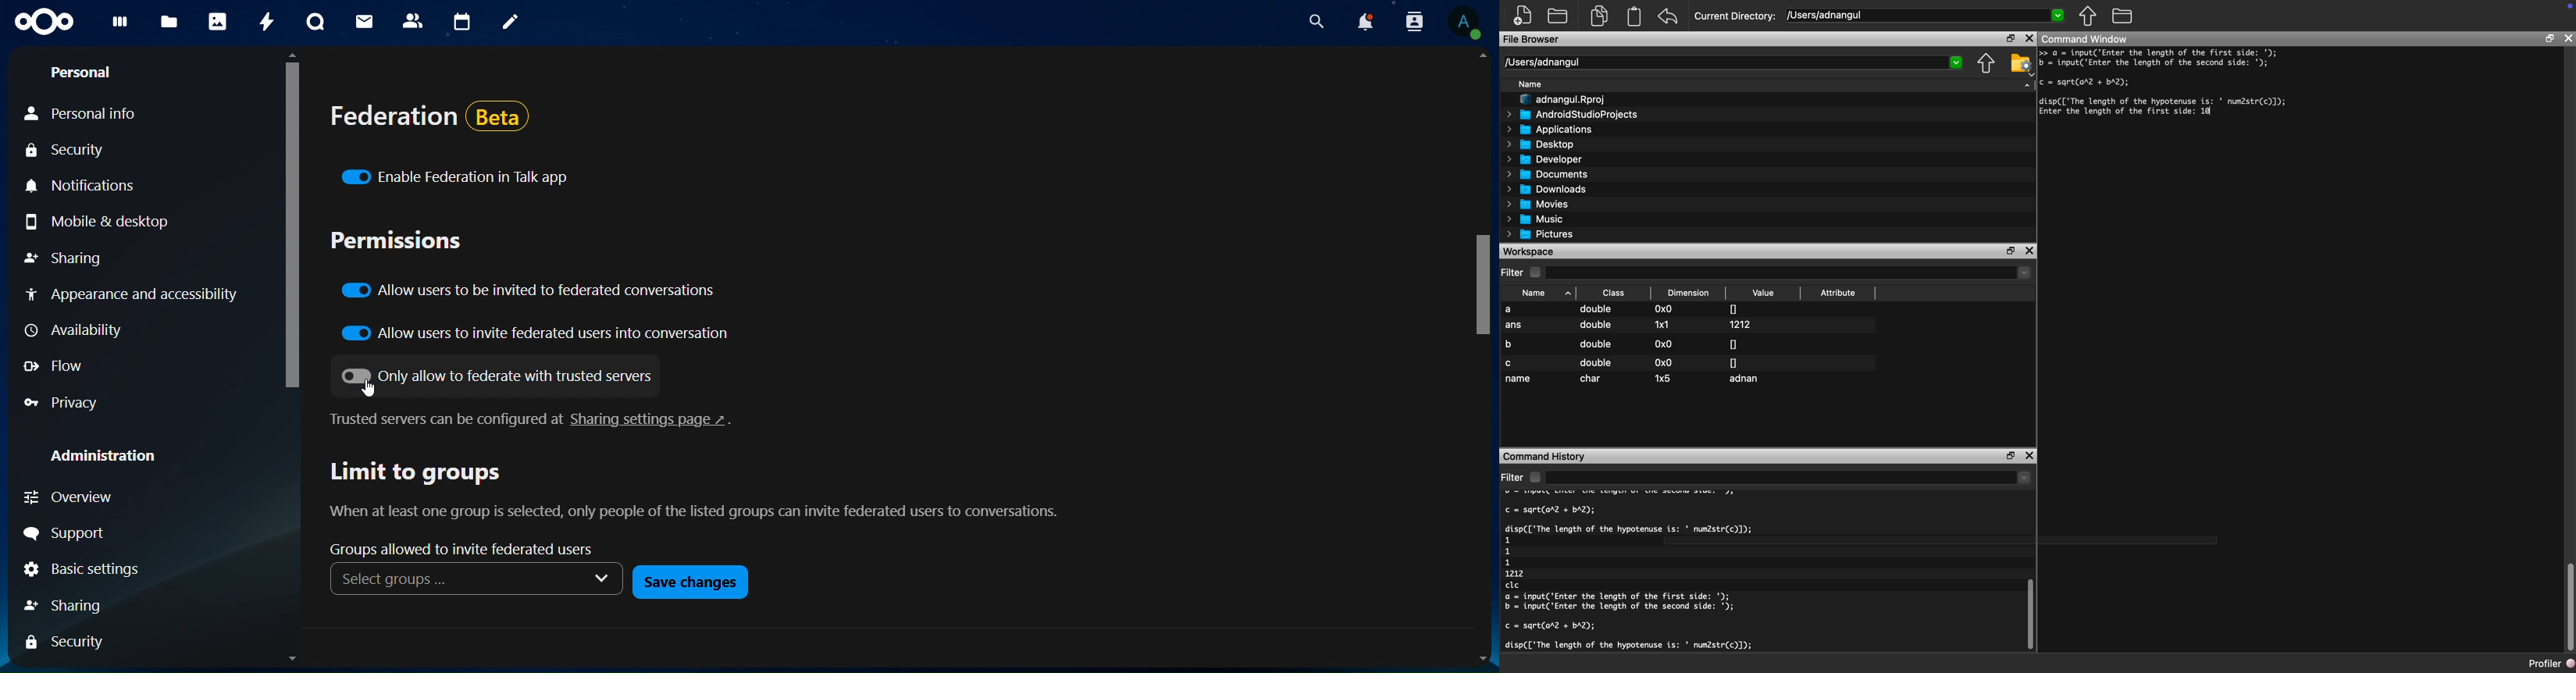  Describe the element at coordinates (169, 23) in the screenshot. I see `files` at that location.